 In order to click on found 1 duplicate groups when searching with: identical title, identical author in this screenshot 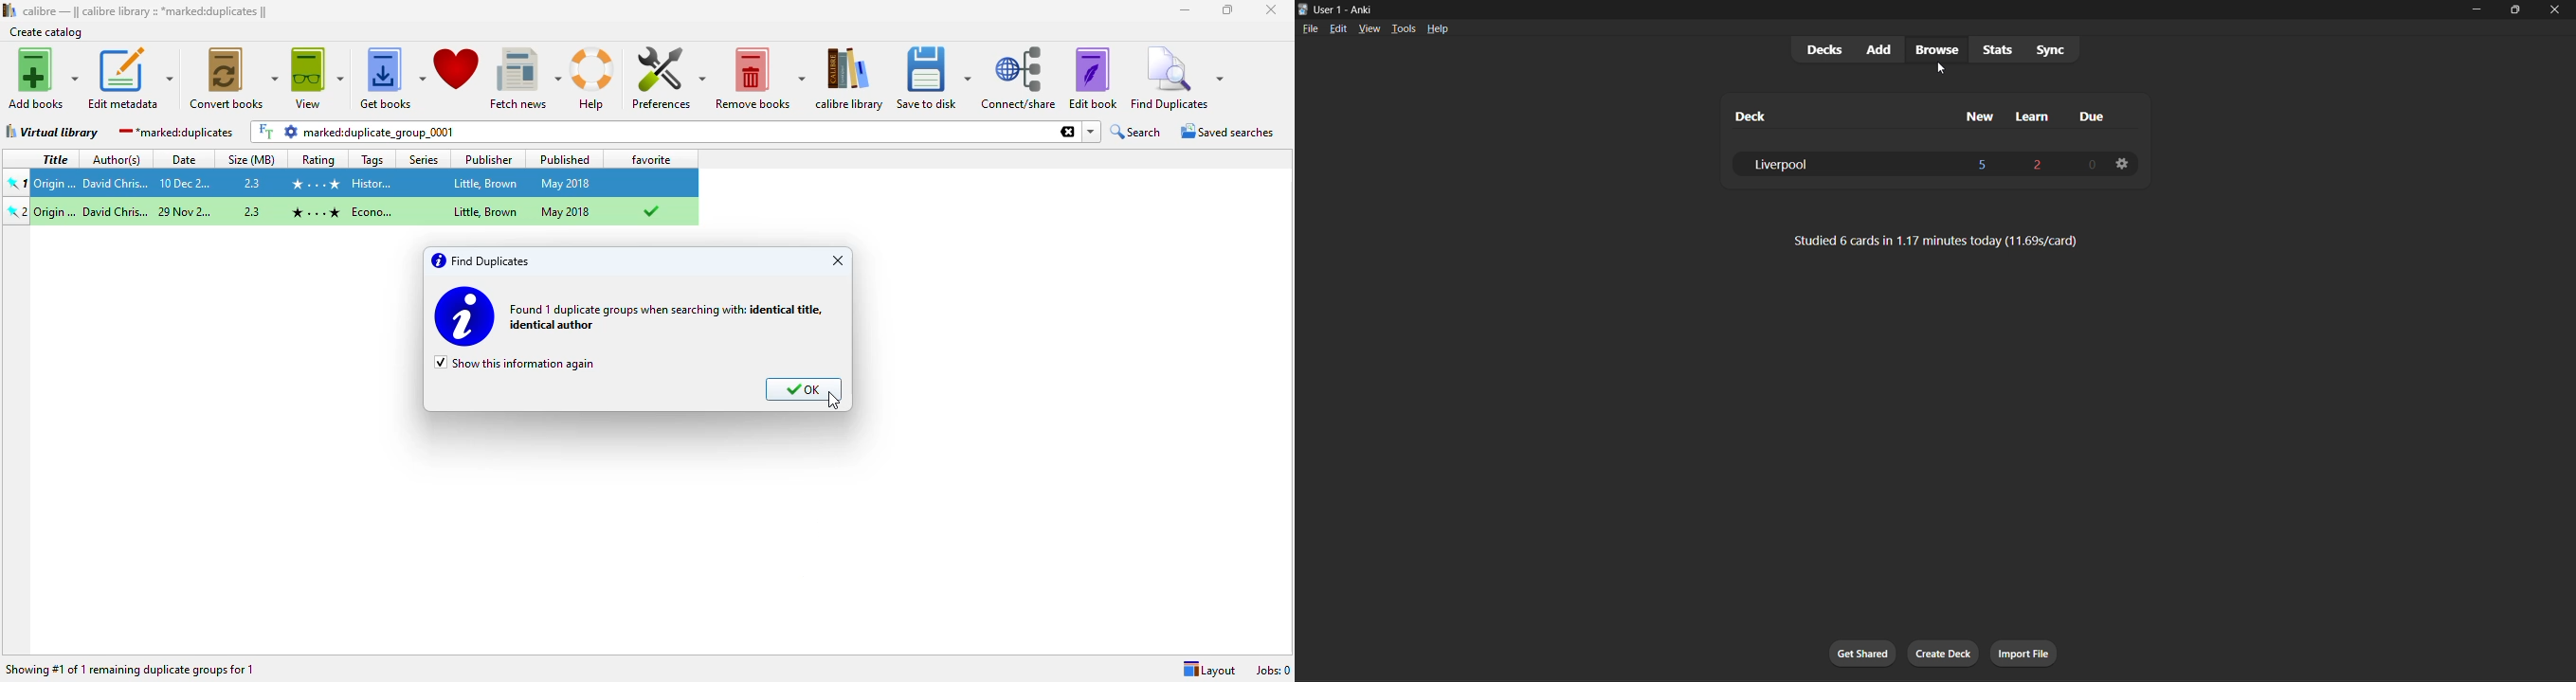, I will do `click(630, 317)`.